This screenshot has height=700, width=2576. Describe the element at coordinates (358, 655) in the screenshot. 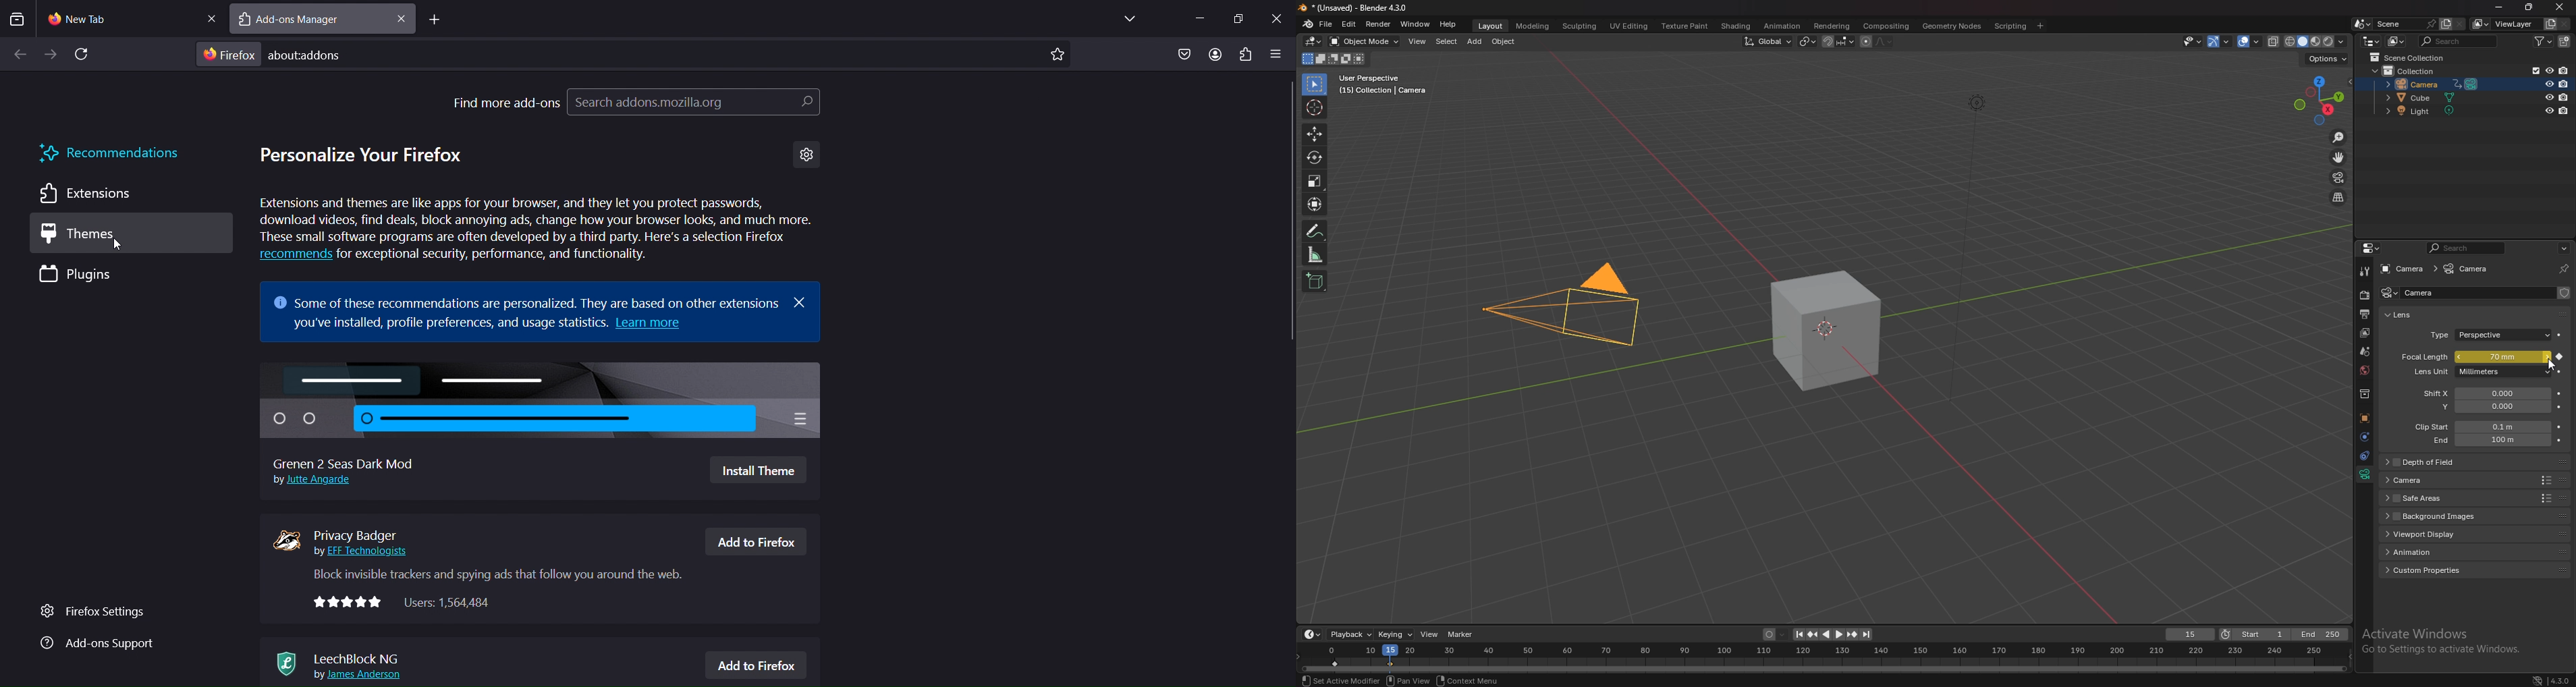

I see `leechblock NG` at that location.